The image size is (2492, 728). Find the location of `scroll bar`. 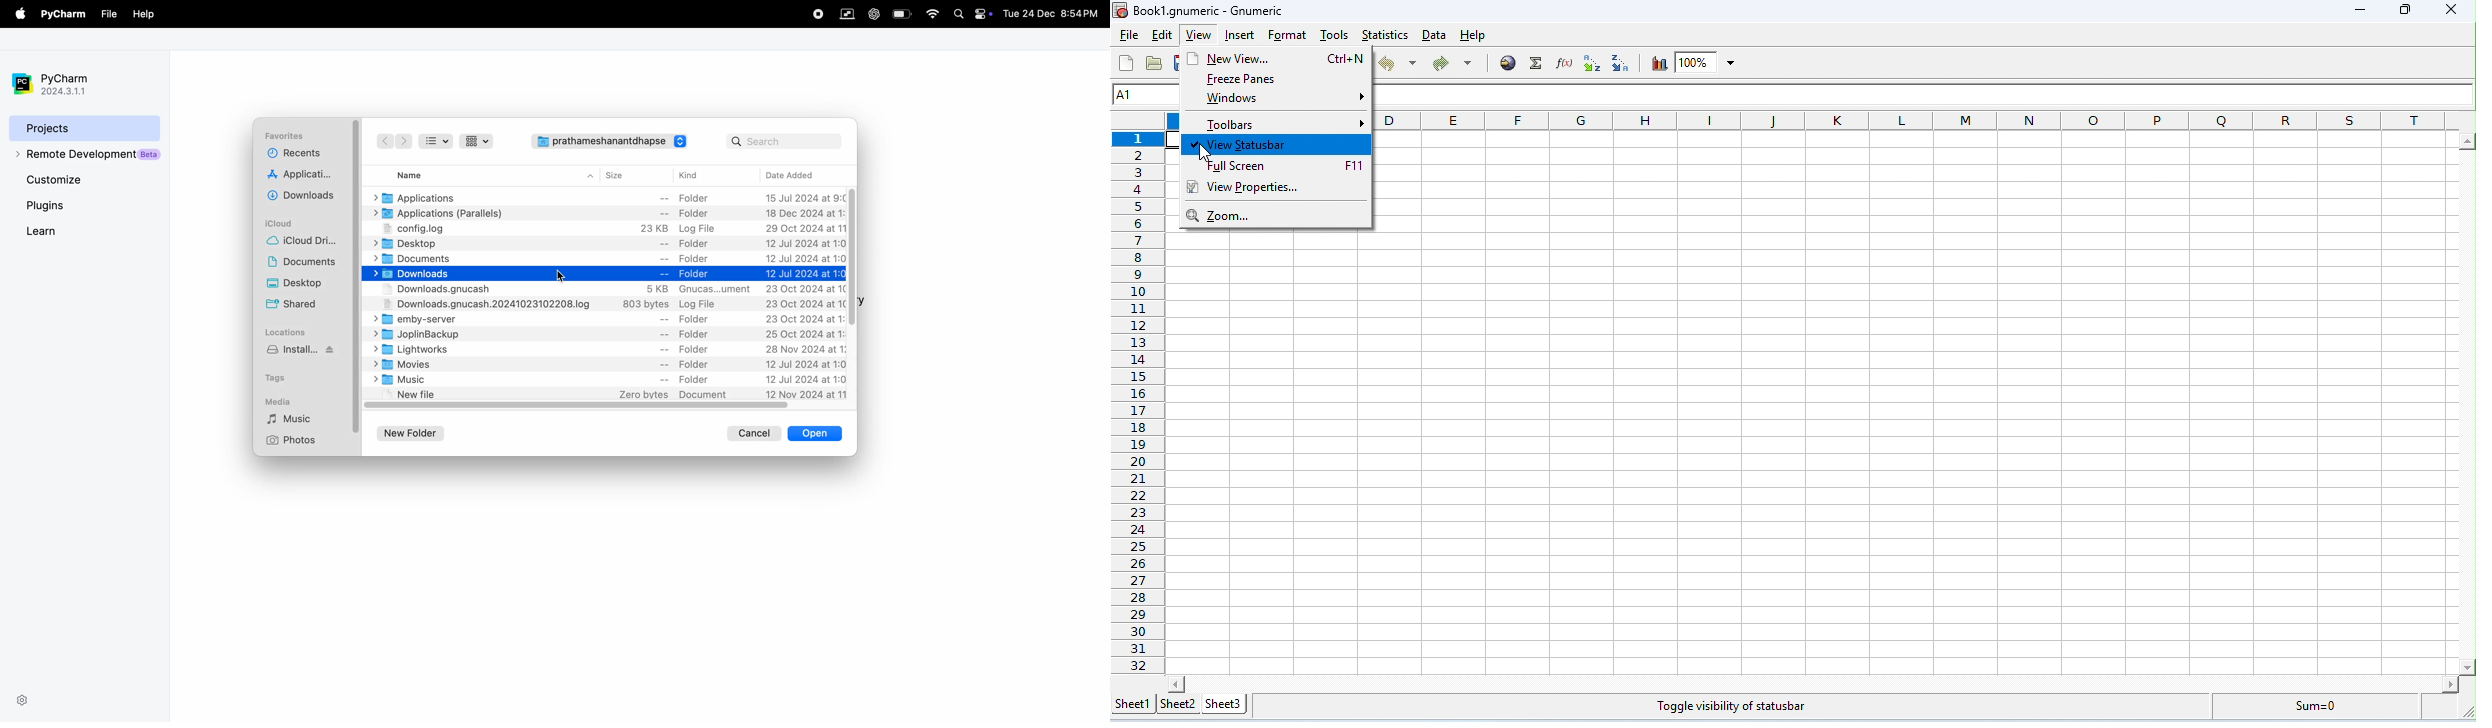

scroll bar is located at coordinates (853, 256).